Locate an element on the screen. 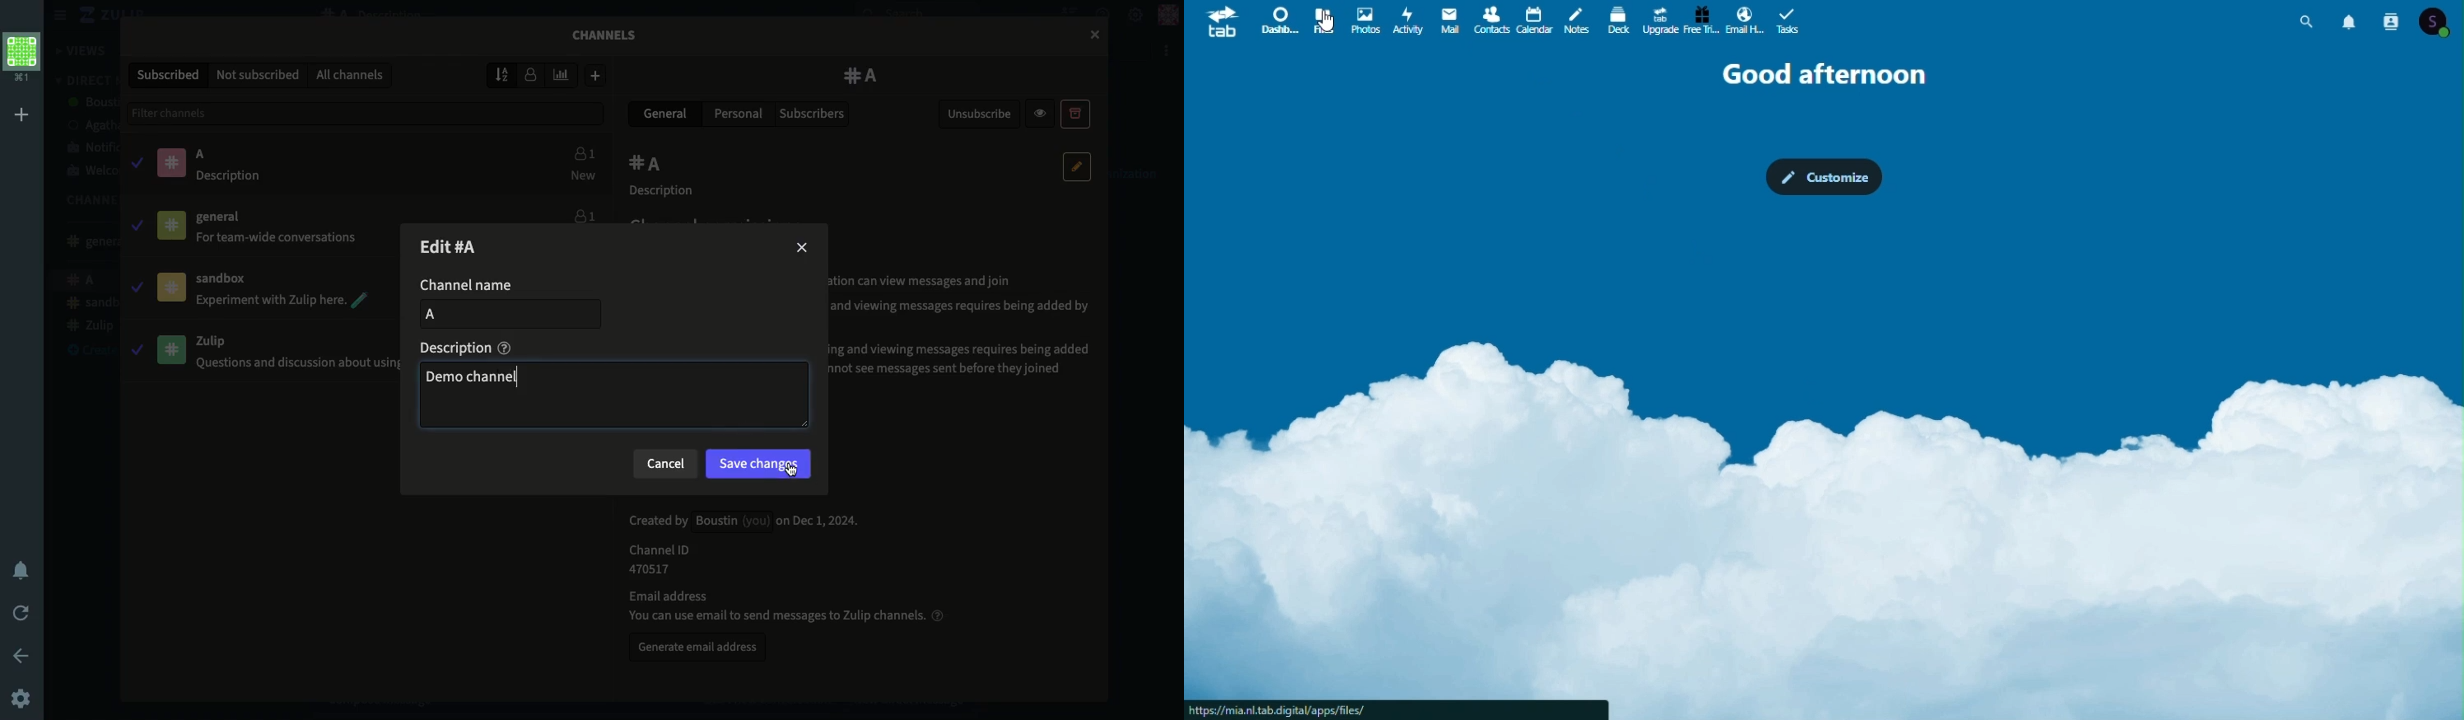 The image size is (2464, 728). Unsubscribe  is located at coordinates (981, 115).